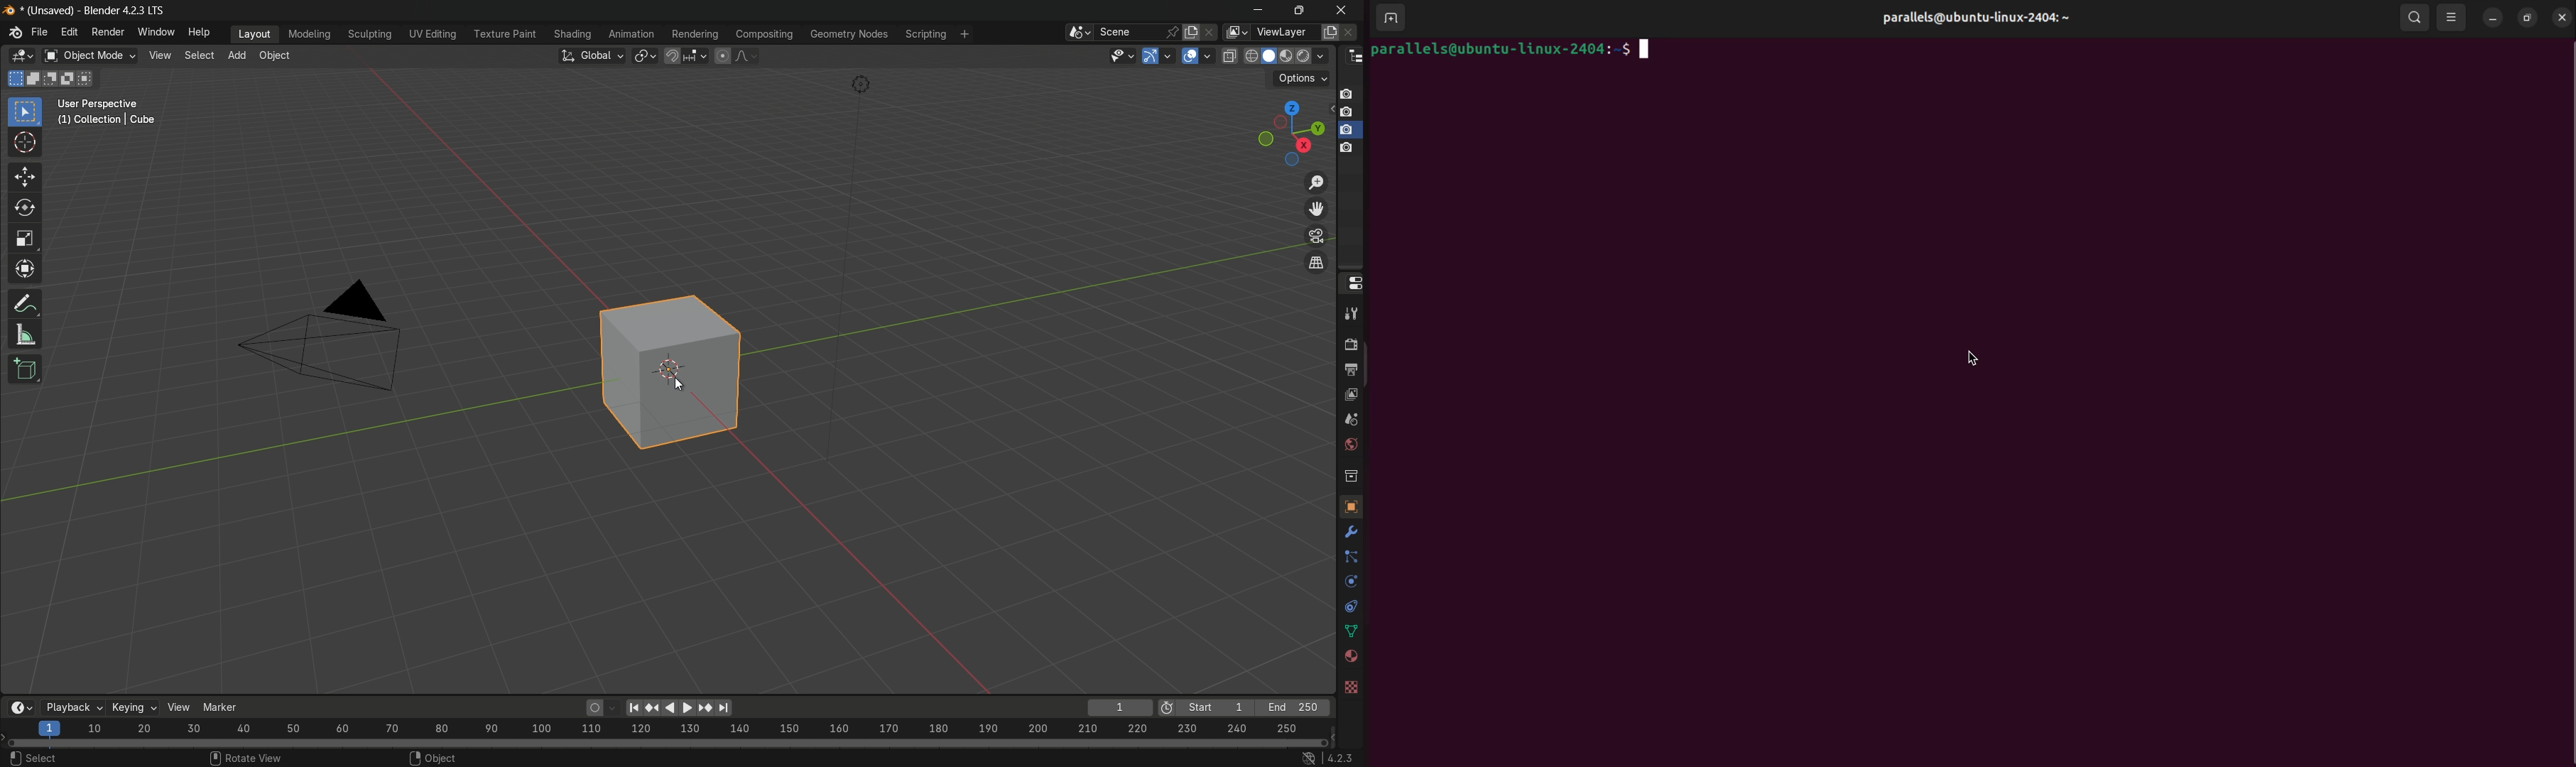 Image resolution: width=2576 pixels, height=784 pixels. Describe the element at coordinates (1229, 55) in the screenshot. I see `toggle x-ray` at that location.